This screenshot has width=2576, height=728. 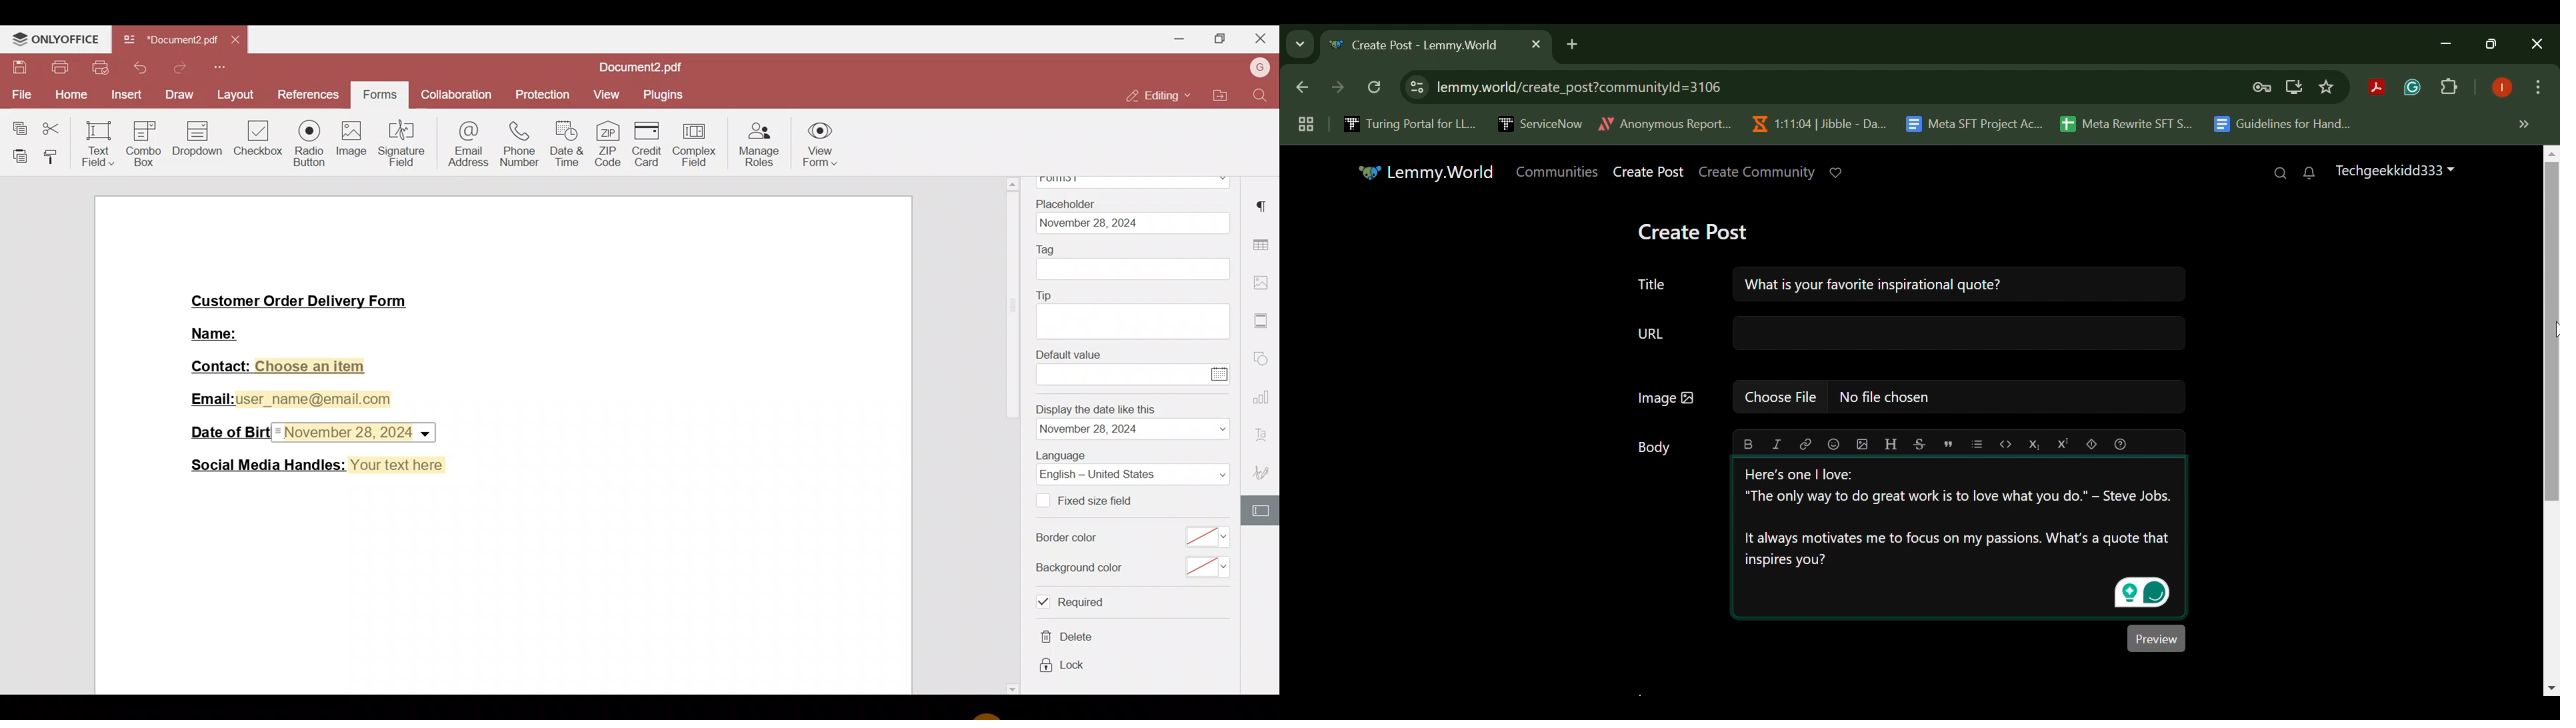 What do you see at coordinates (1264, 285) in the screenshot?
I see `Image settings` at bounding box center [1264, 285].